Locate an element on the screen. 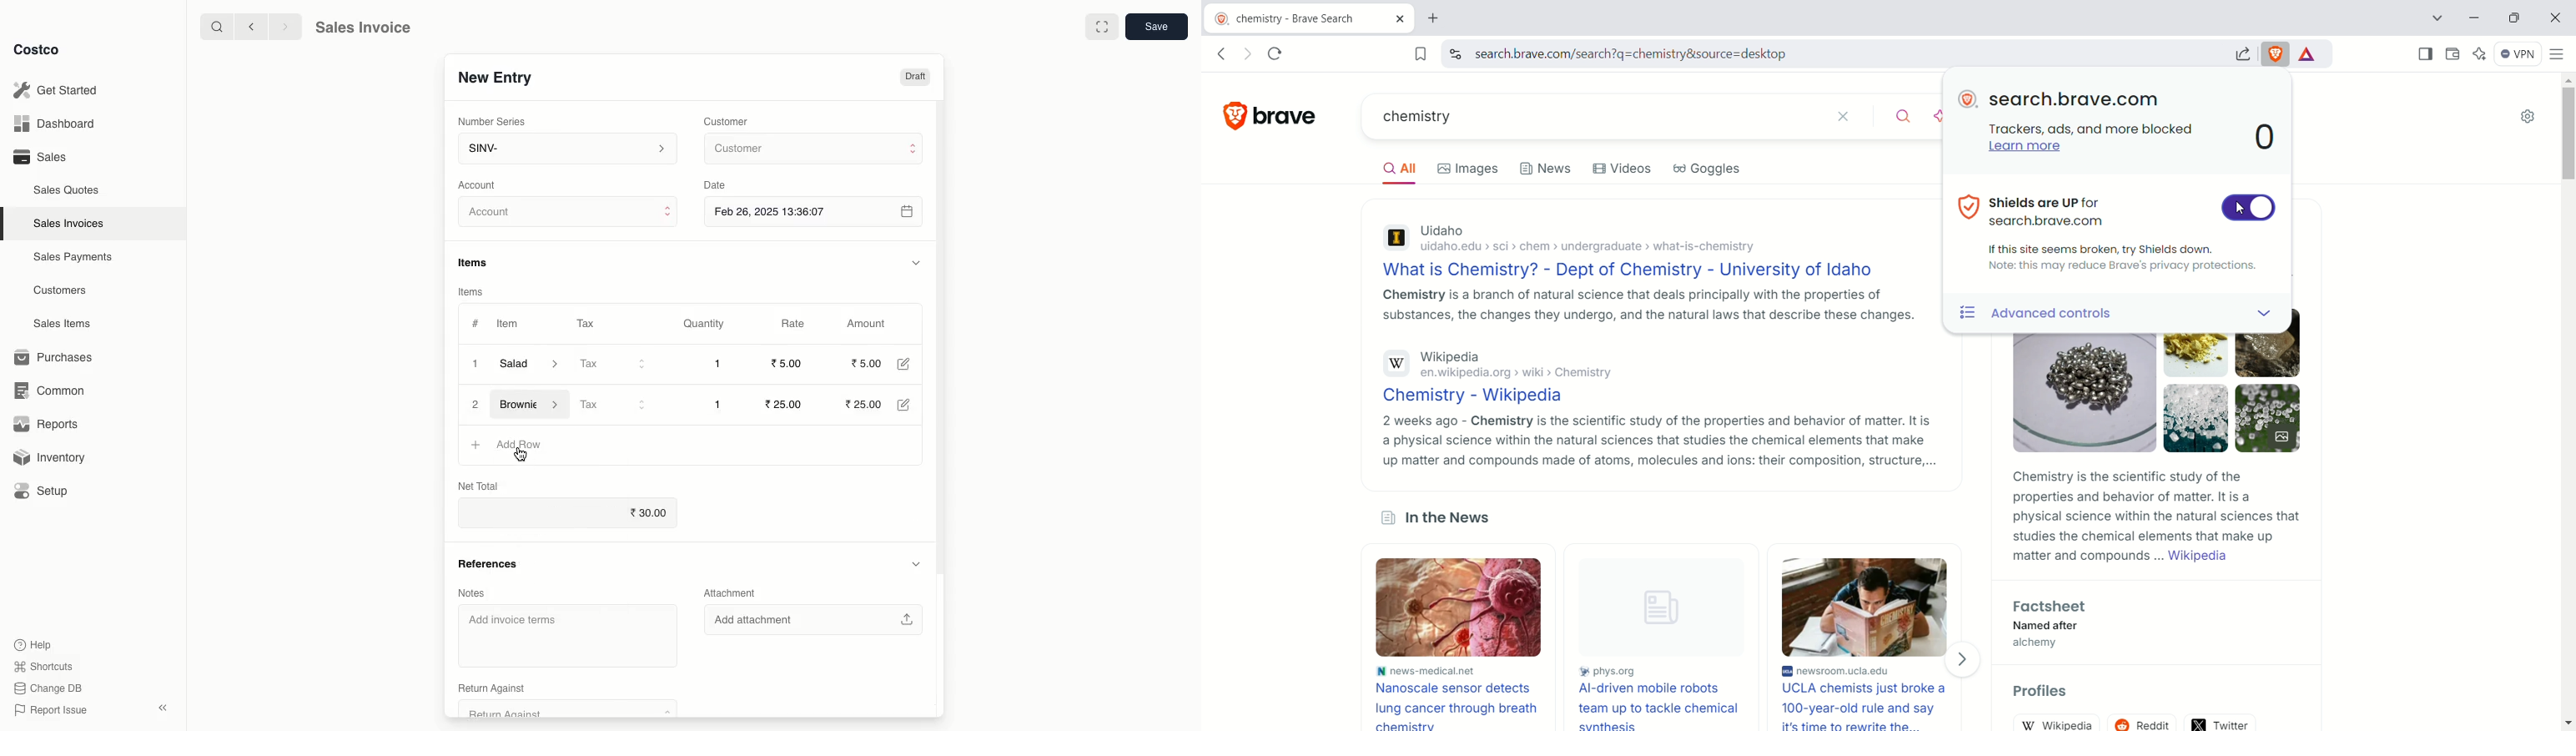  Brownie is located at coordinates (533, 406).